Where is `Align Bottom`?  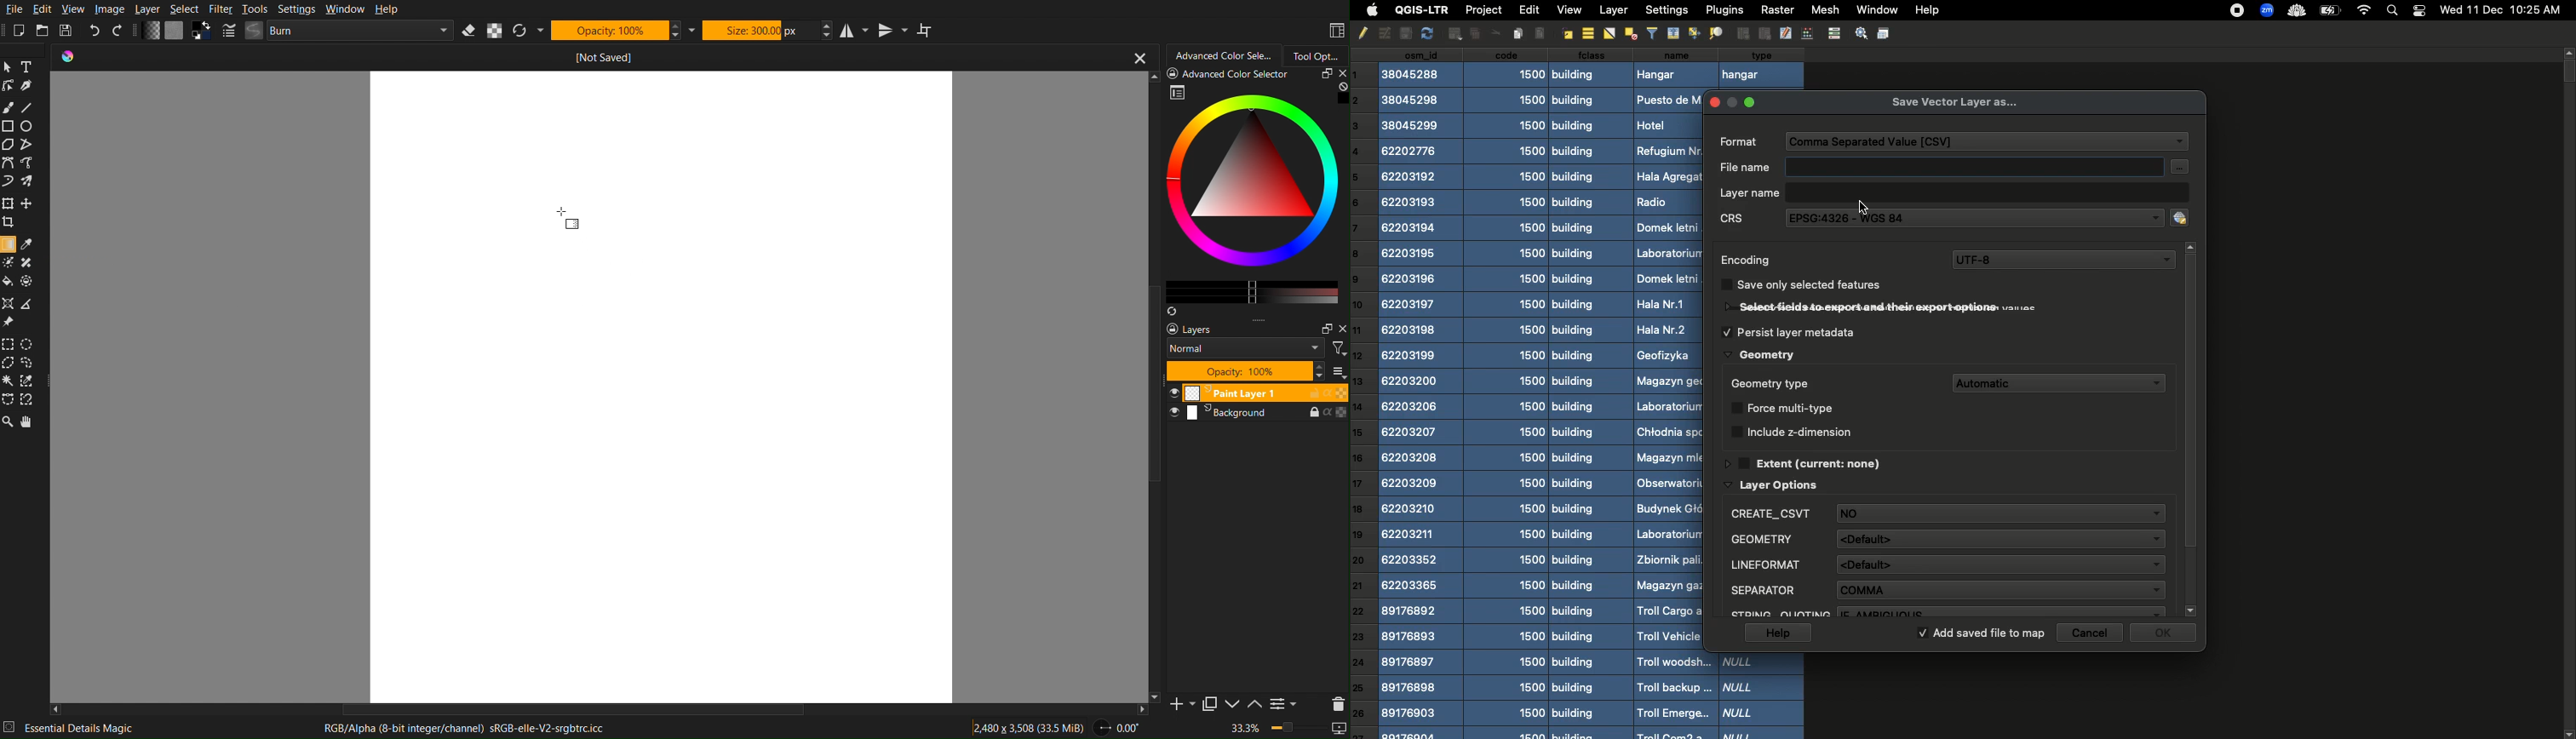 Align Bottom is located at coordinates (1695, 33).